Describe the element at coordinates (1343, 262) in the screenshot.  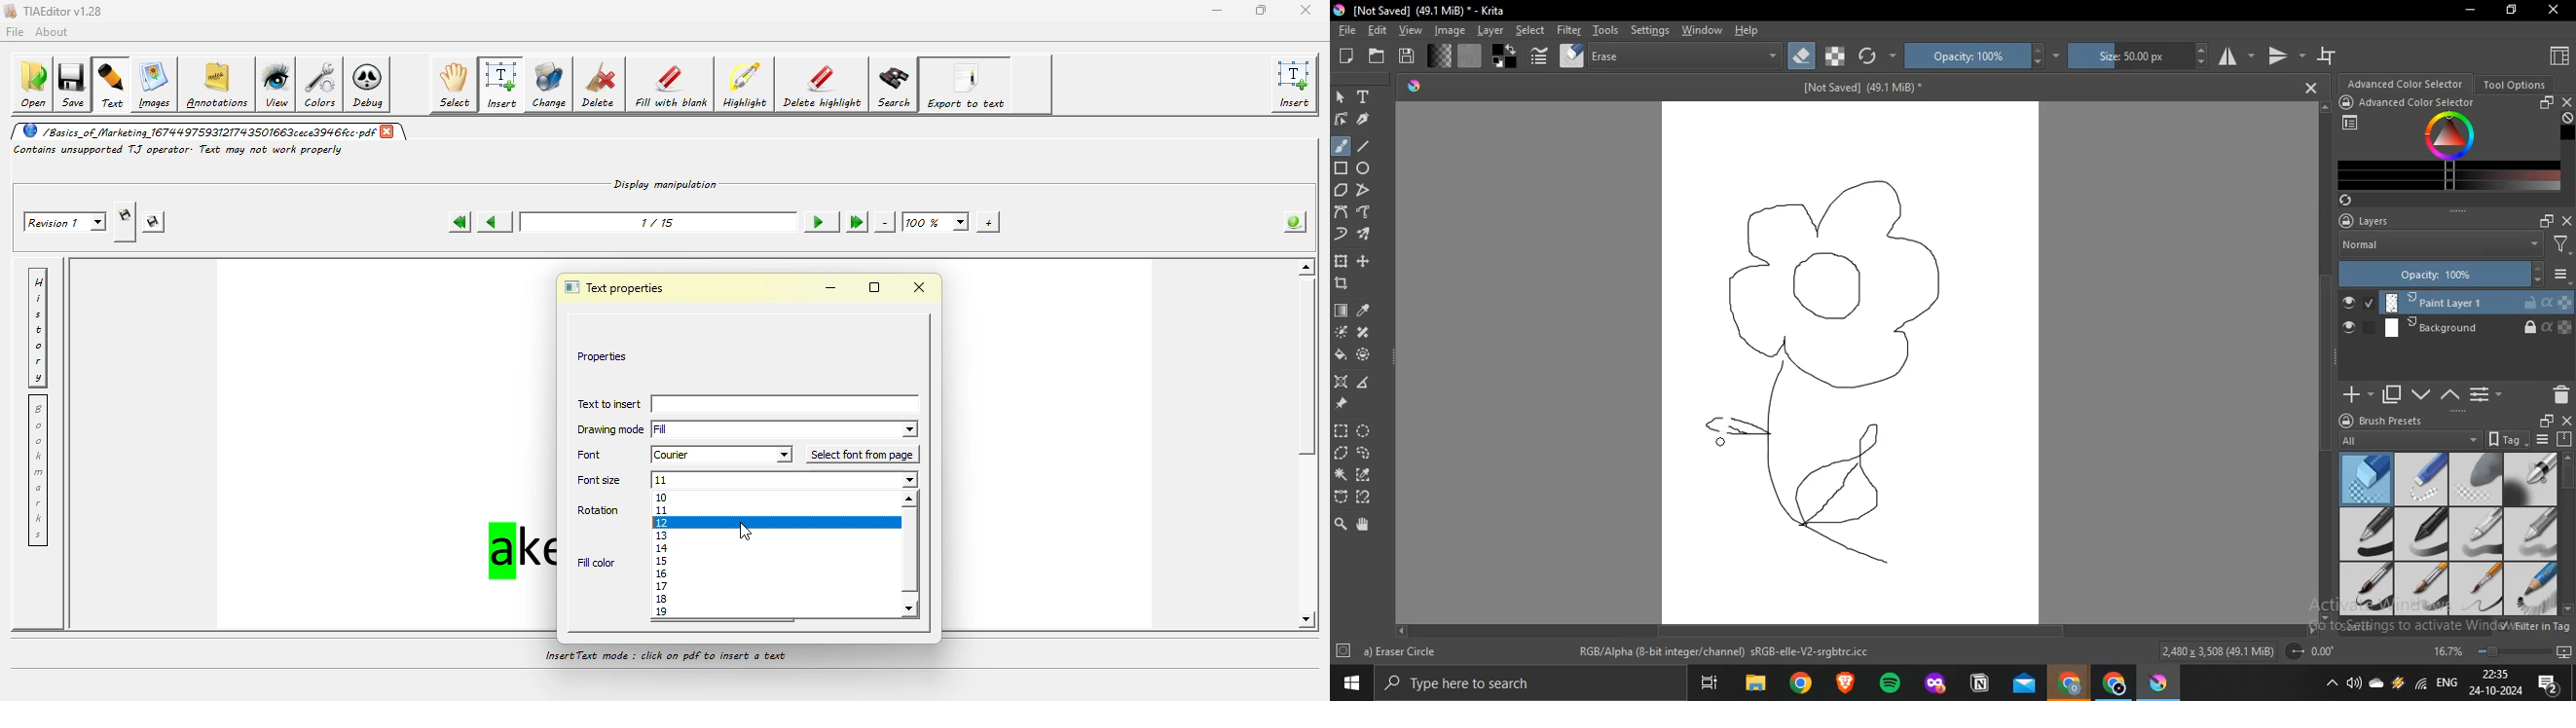
I see `transform layer` at that location.